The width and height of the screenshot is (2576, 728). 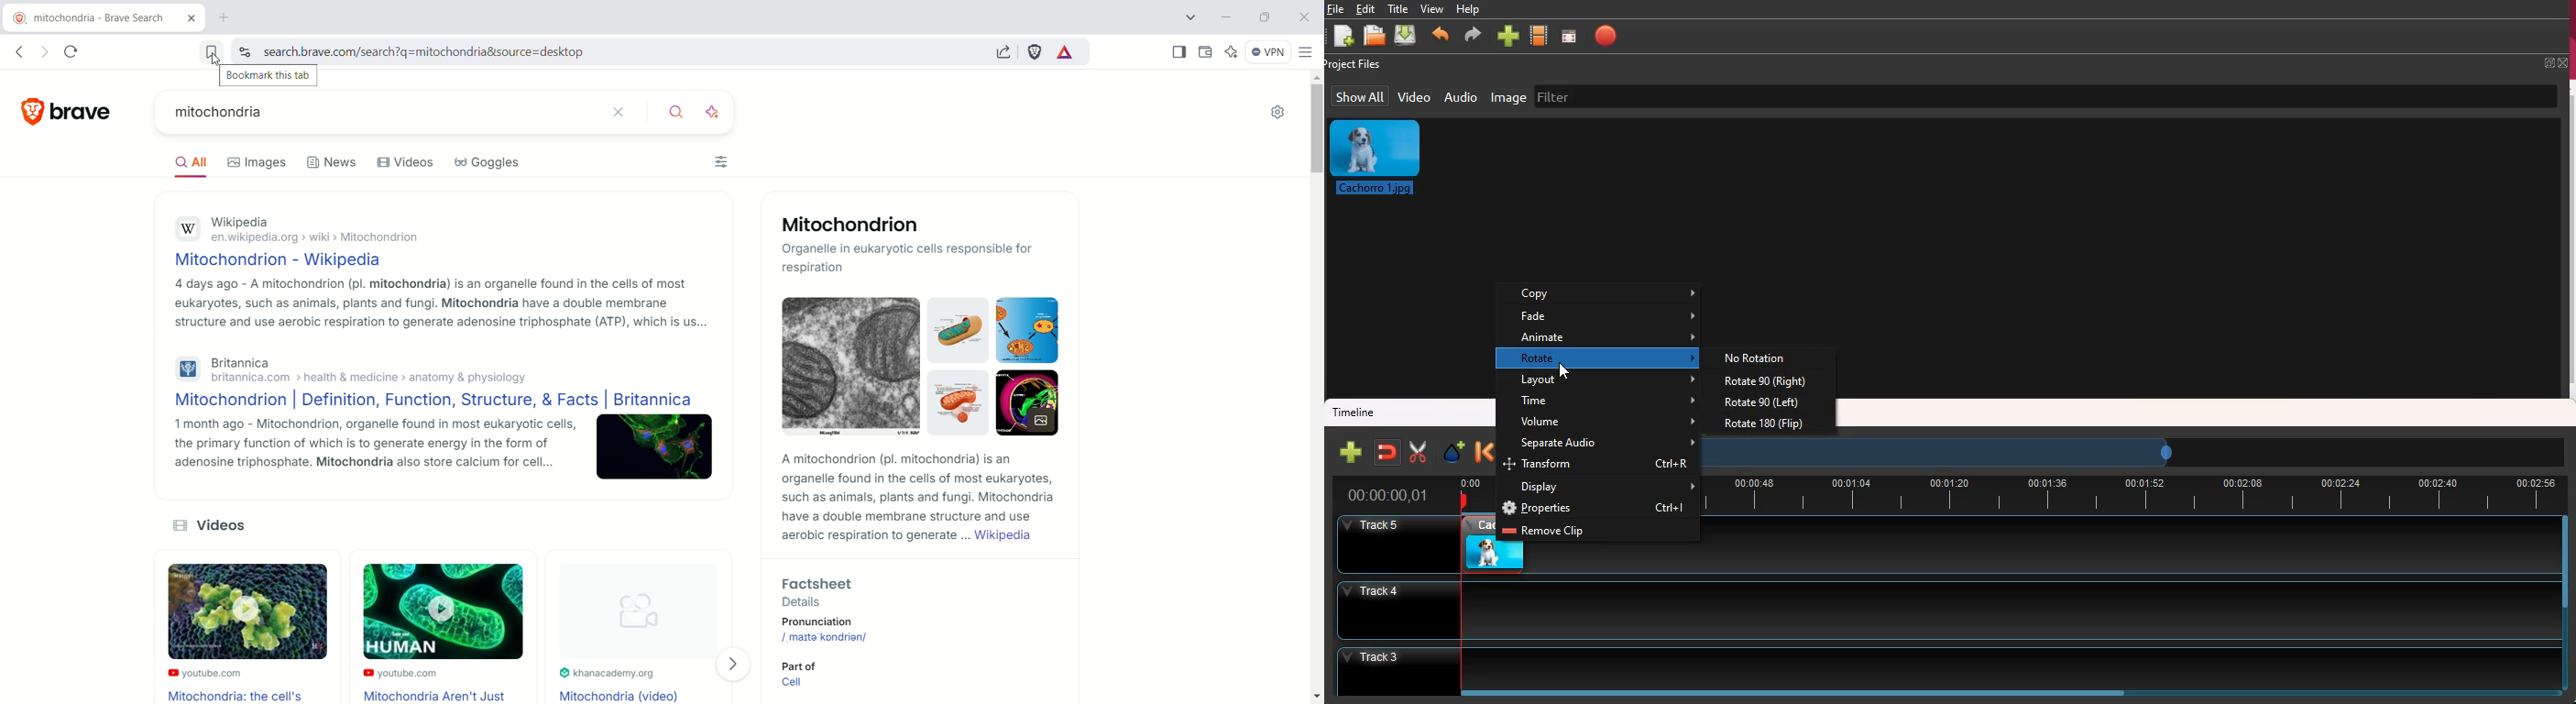 What do you see at coordinates (1568, 38) in the screenshot?
I see `screen` at bounding box center [1568, 38].